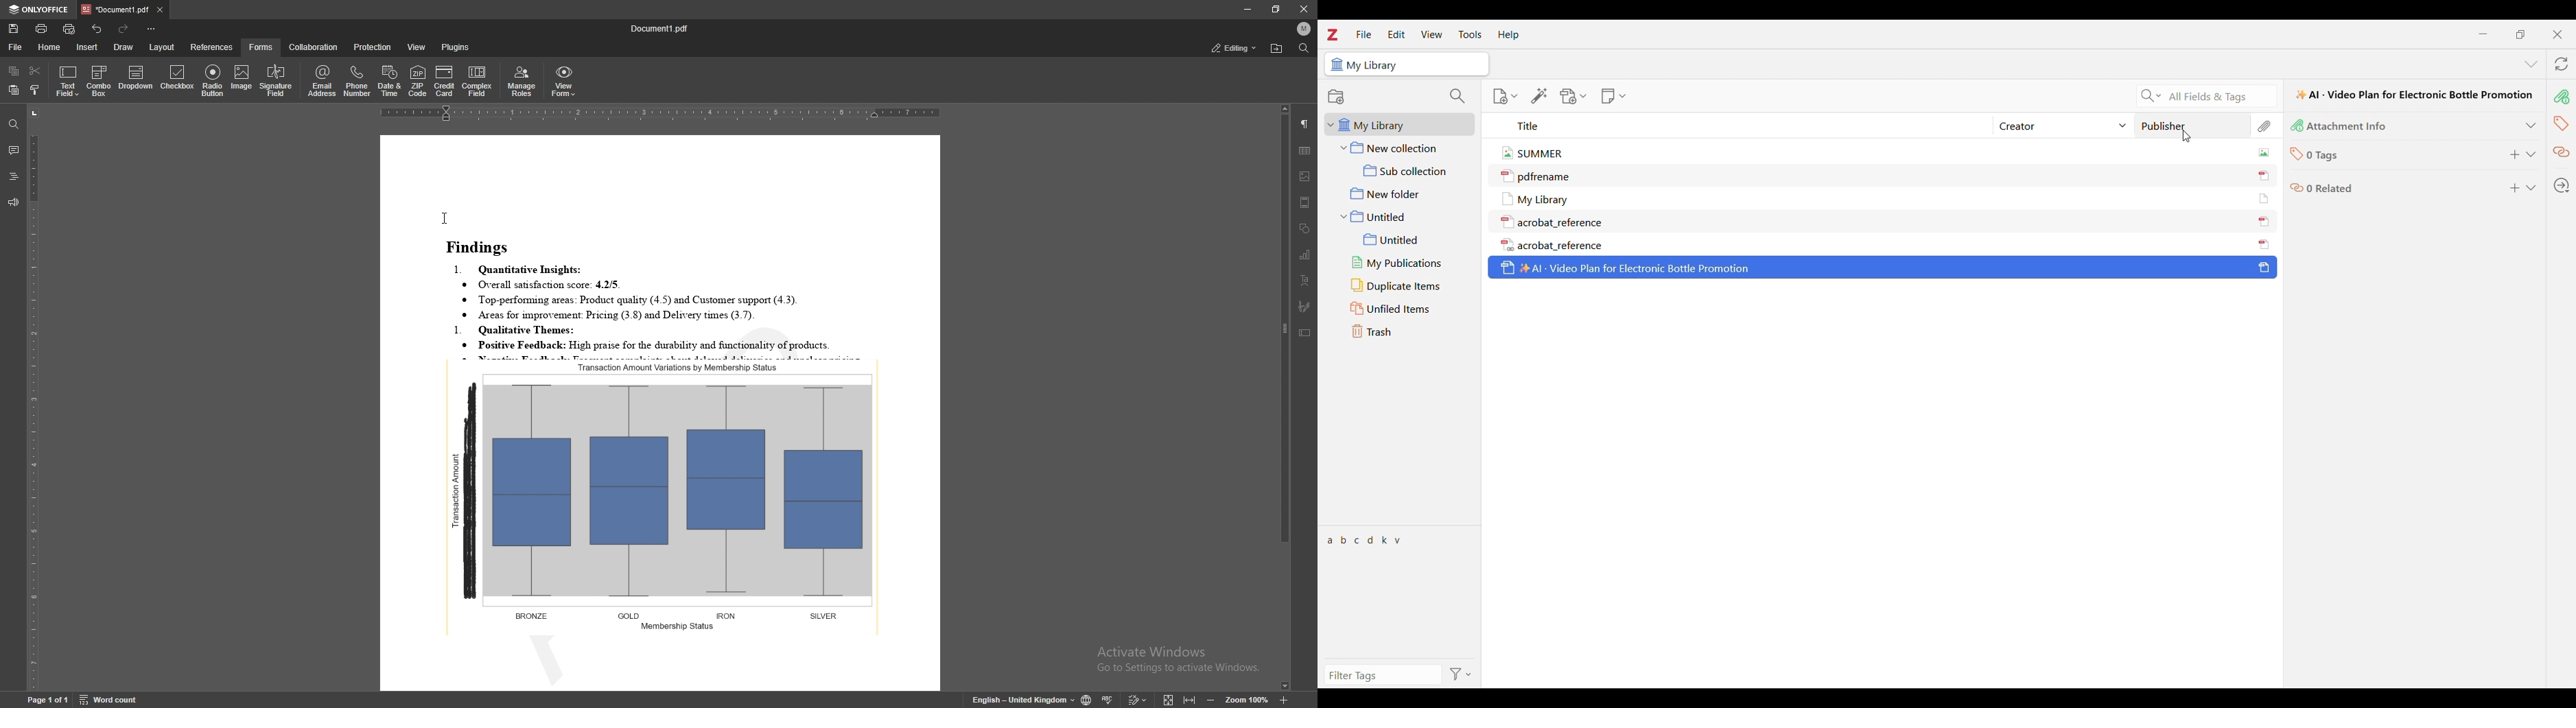  What do you see at coordinates (520, 269) in the screenshot?
I see `1. Quantitative Insights:` at bounding box center [520, 269].